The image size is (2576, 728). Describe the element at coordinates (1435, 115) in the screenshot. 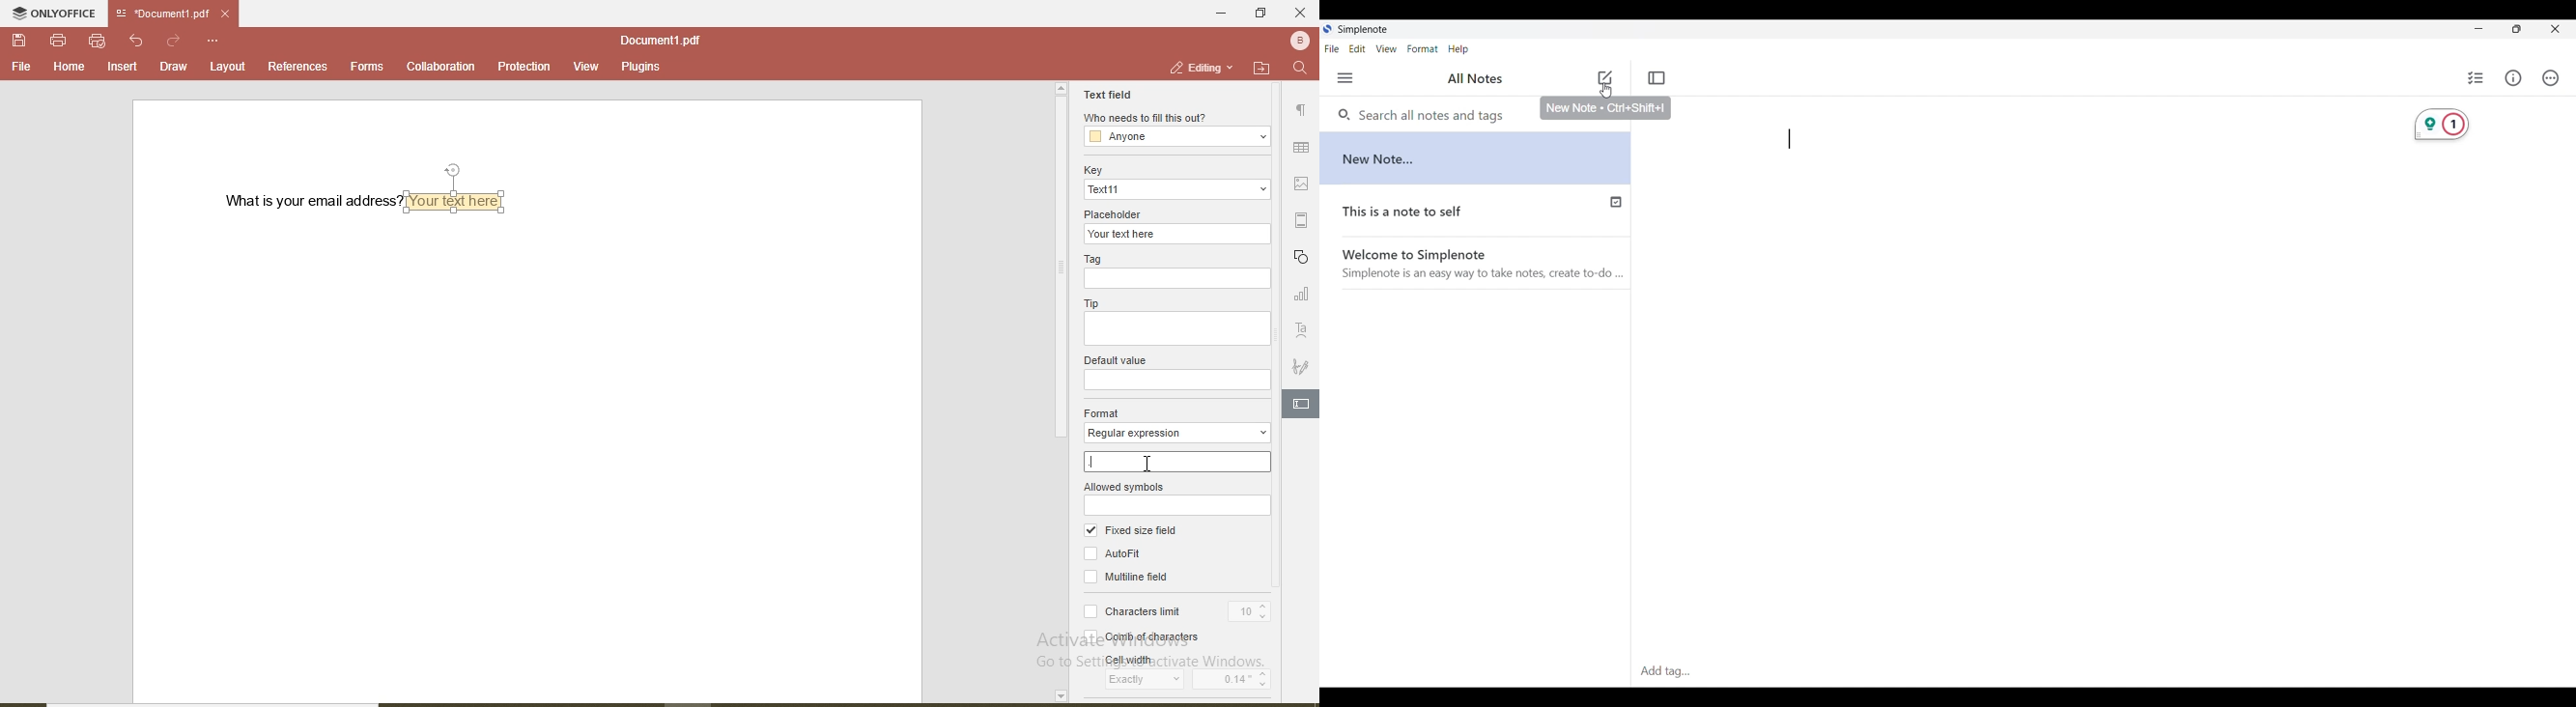

I see `Search all notes and tags` at that location.